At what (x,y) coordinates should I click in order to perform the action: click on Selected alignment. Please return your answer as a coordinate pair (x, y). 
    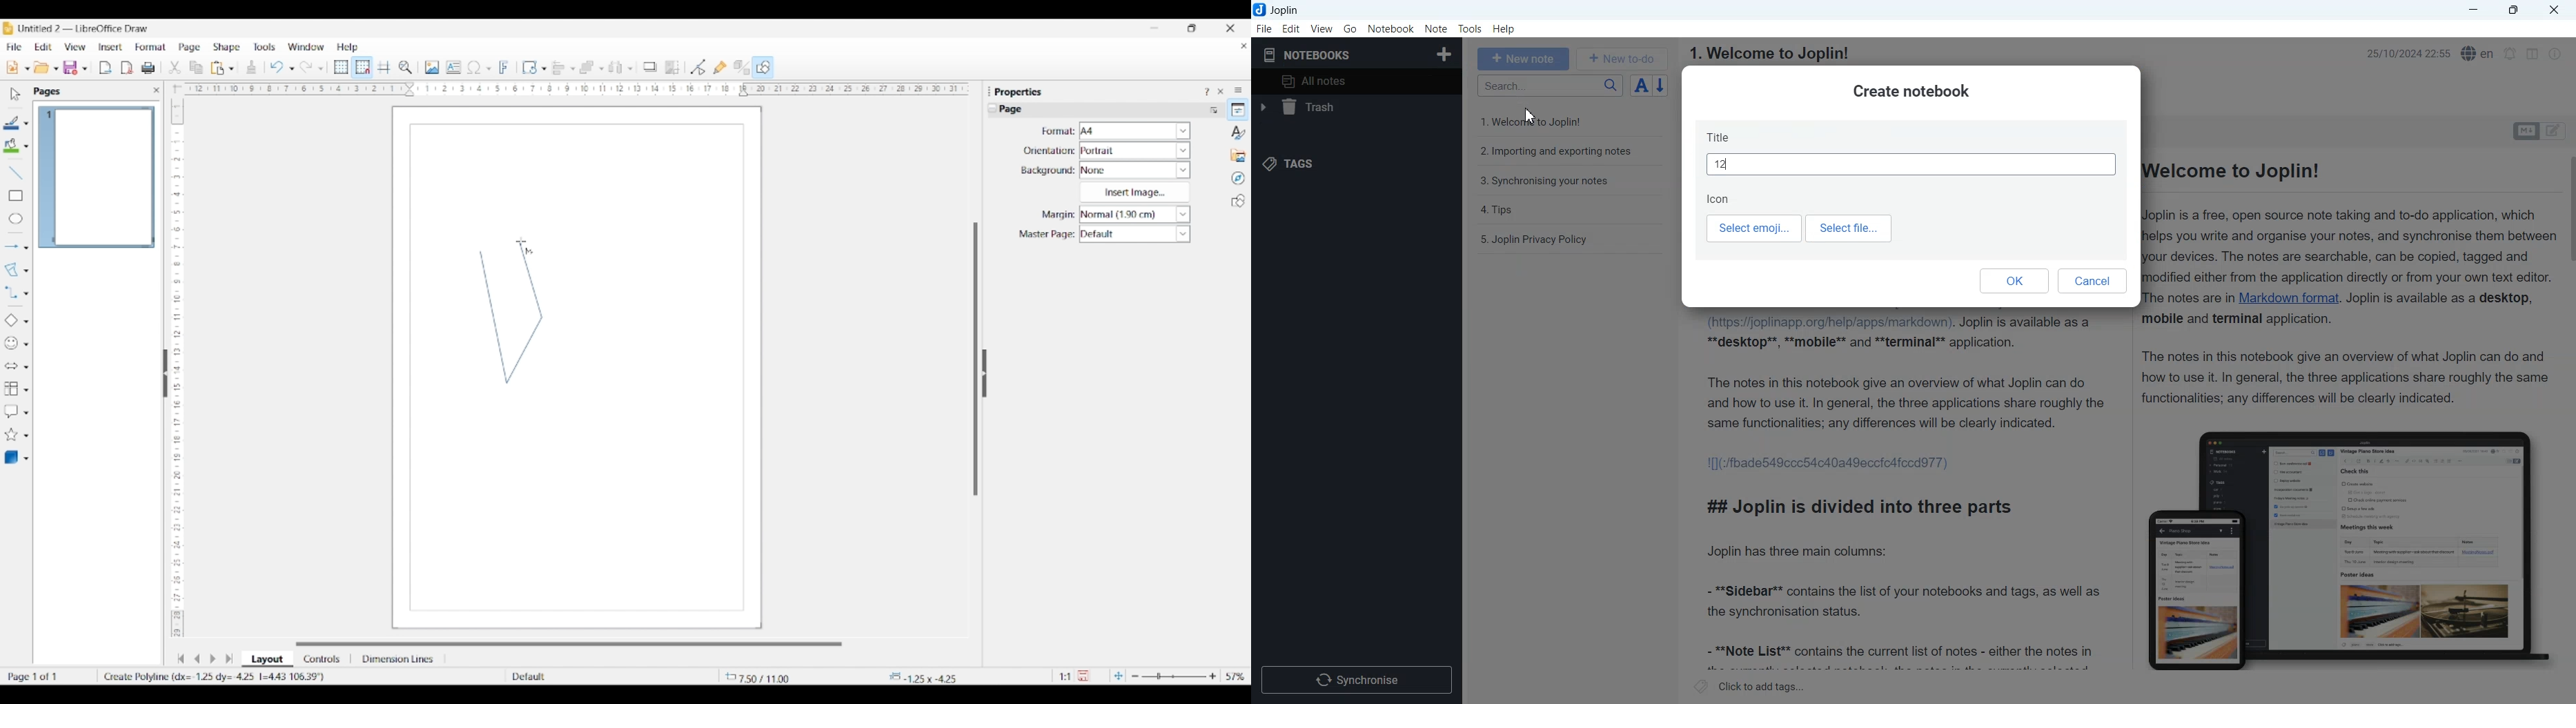
    Looking at the image, I should click on (559, 66).